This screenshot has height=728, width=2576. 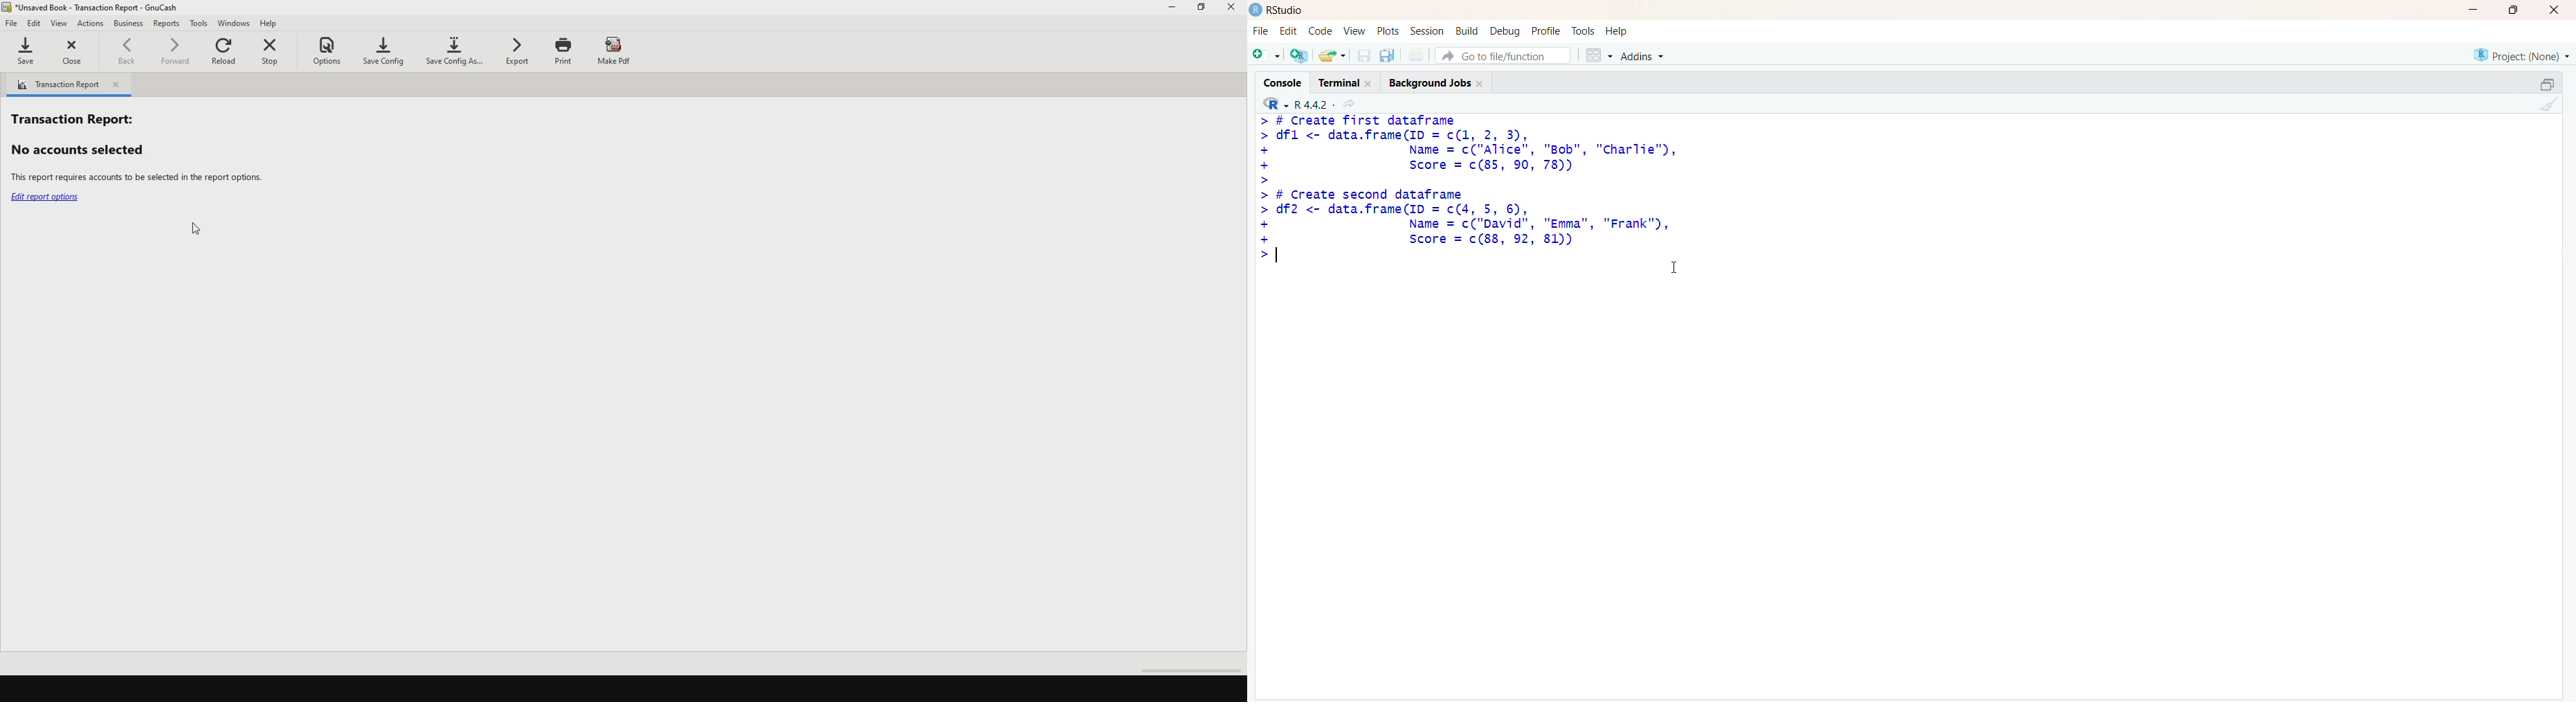 What do you see at coordinates (1642, 56) in the screenshot?
I see `Addins ` at bounding box center [1642, 56].